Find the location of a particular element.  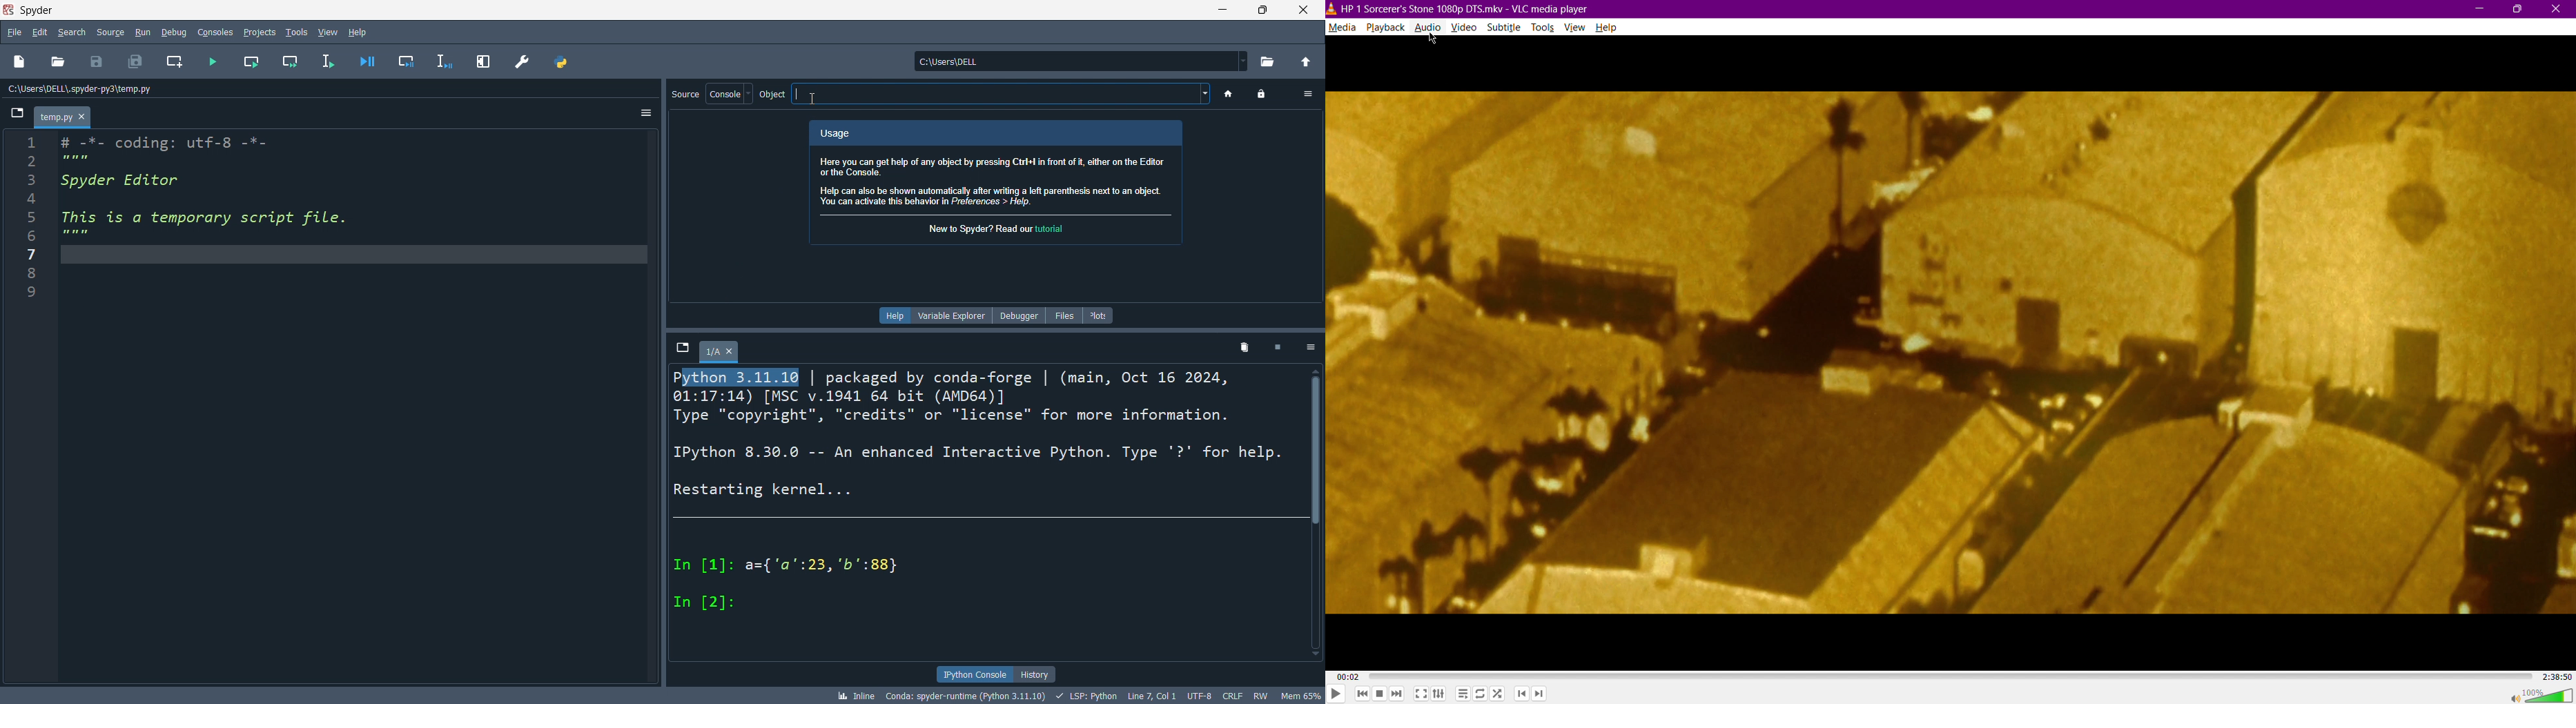

Play is located at coordinates (1336, 692).